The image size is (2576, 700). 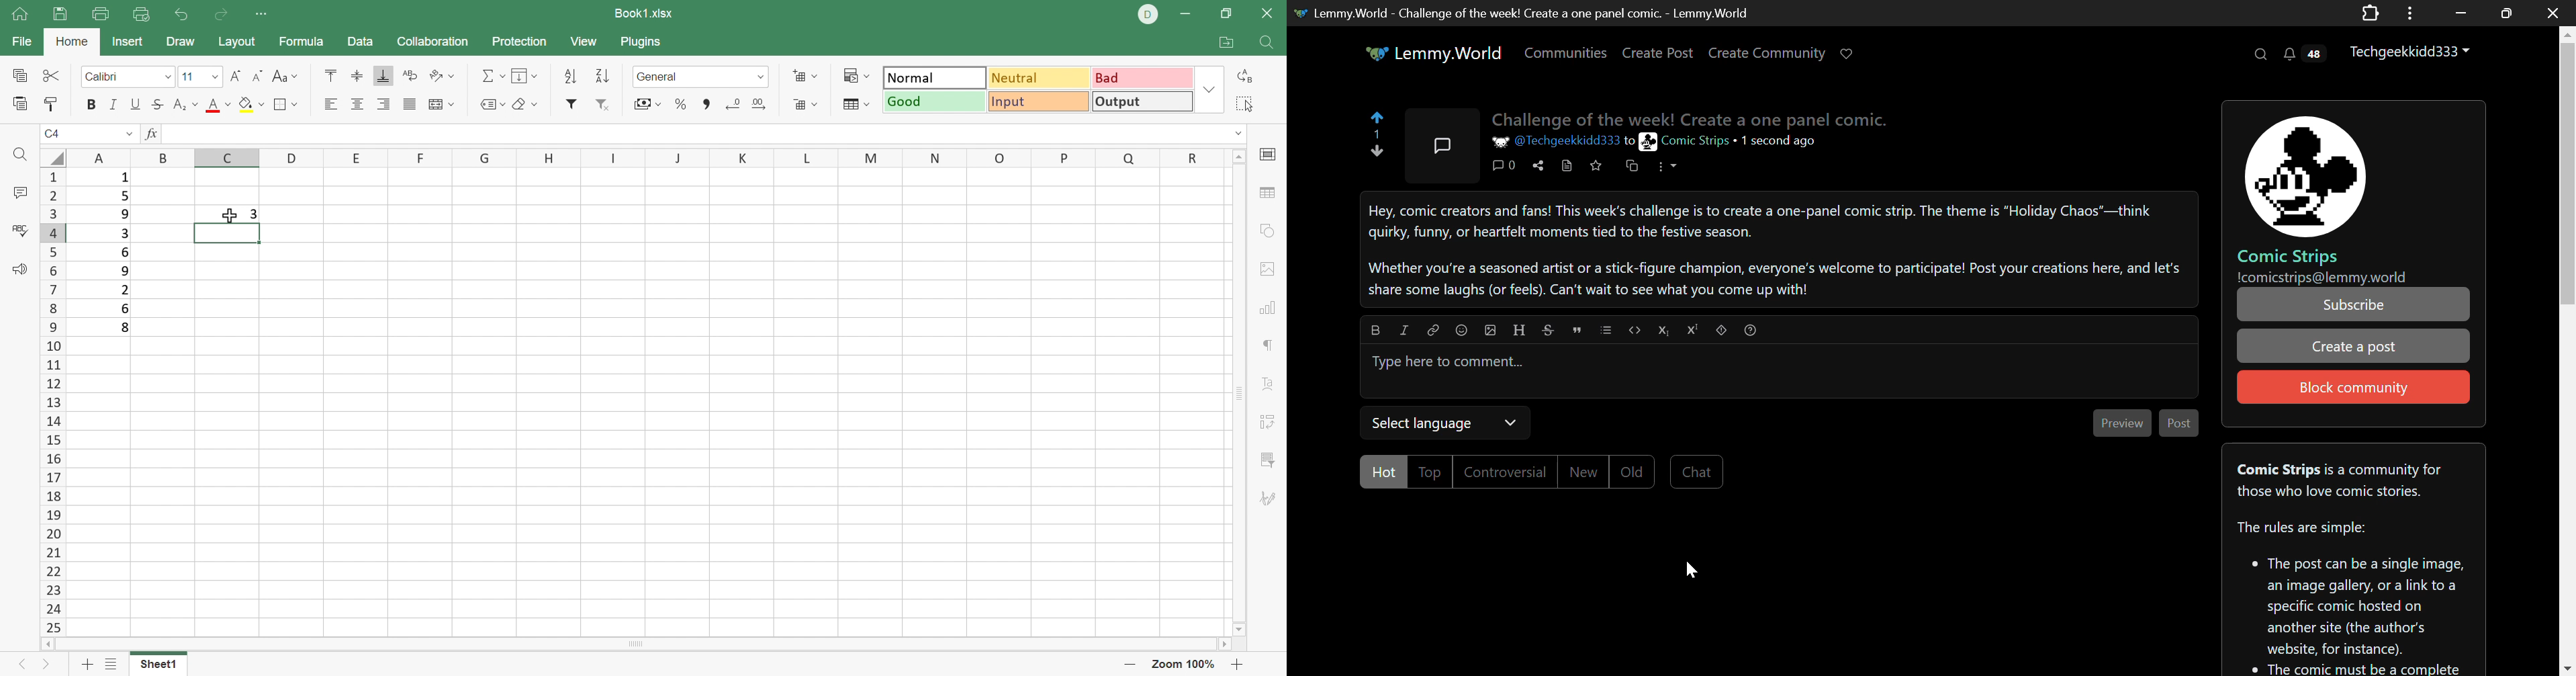 What do you see at coordinates (435, 42) in the screenshot?
I see `Collaboration` at bounding box center [435, 42].